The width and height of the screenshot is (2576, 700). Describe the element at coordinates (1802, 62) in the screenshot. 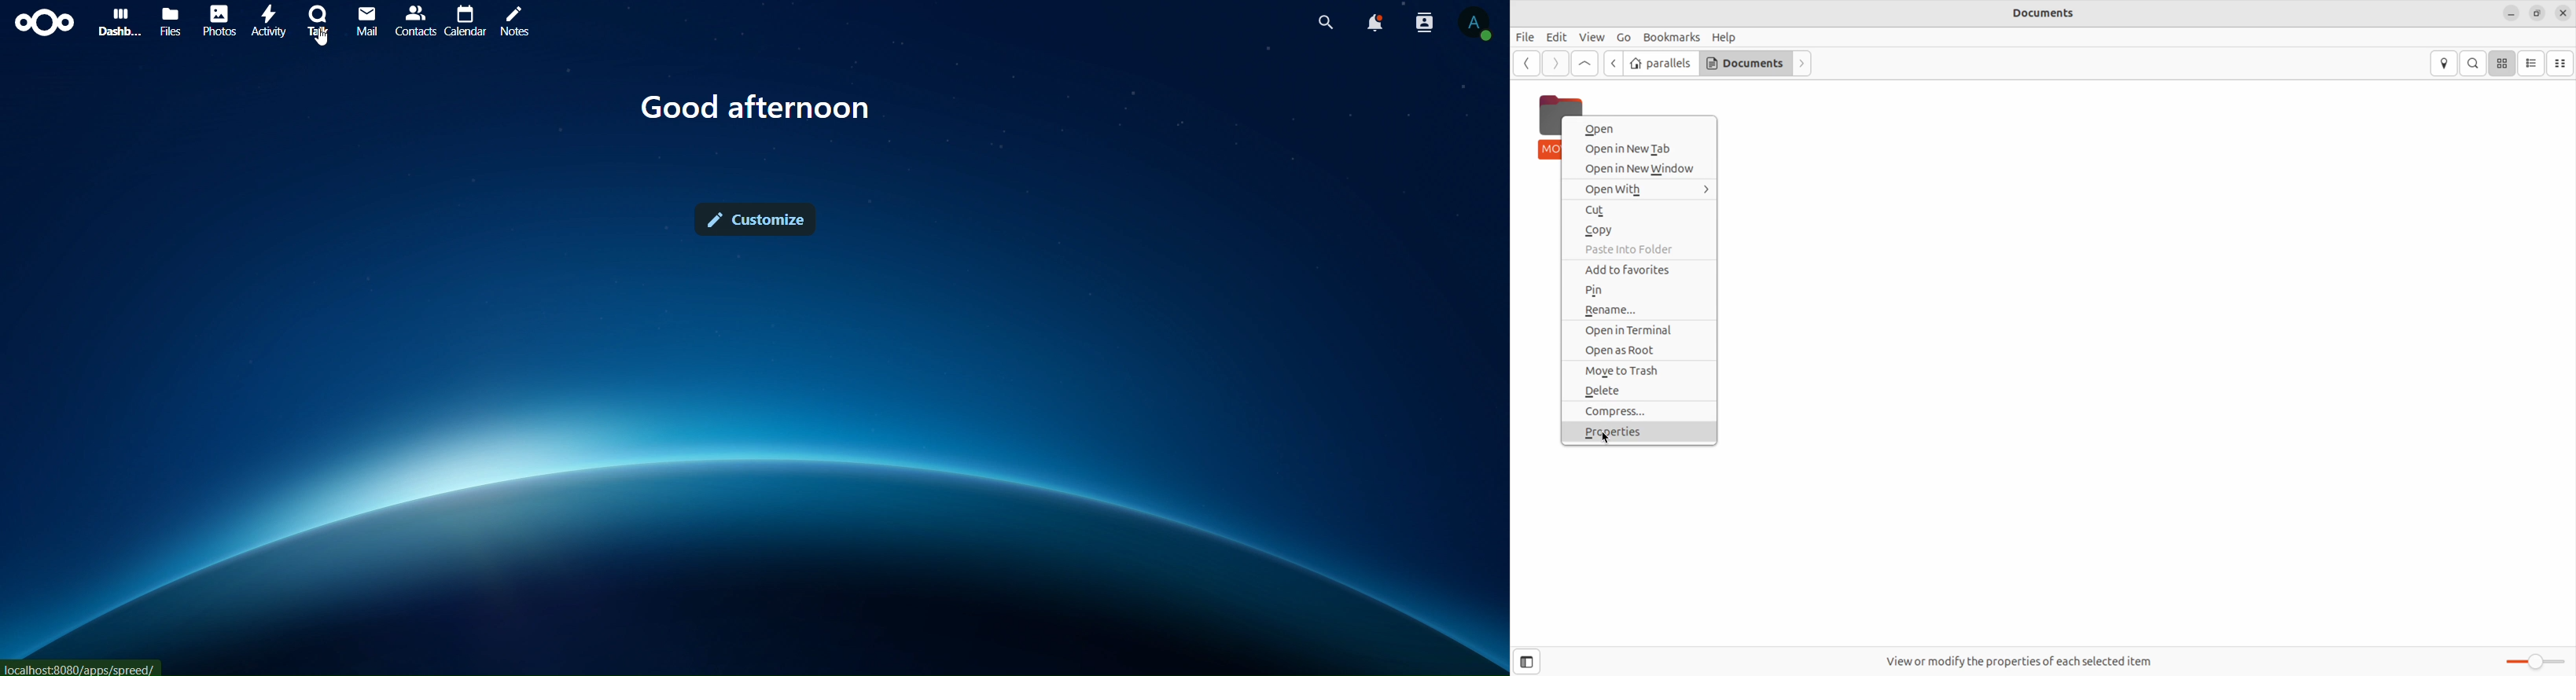

I see `next` at that location.